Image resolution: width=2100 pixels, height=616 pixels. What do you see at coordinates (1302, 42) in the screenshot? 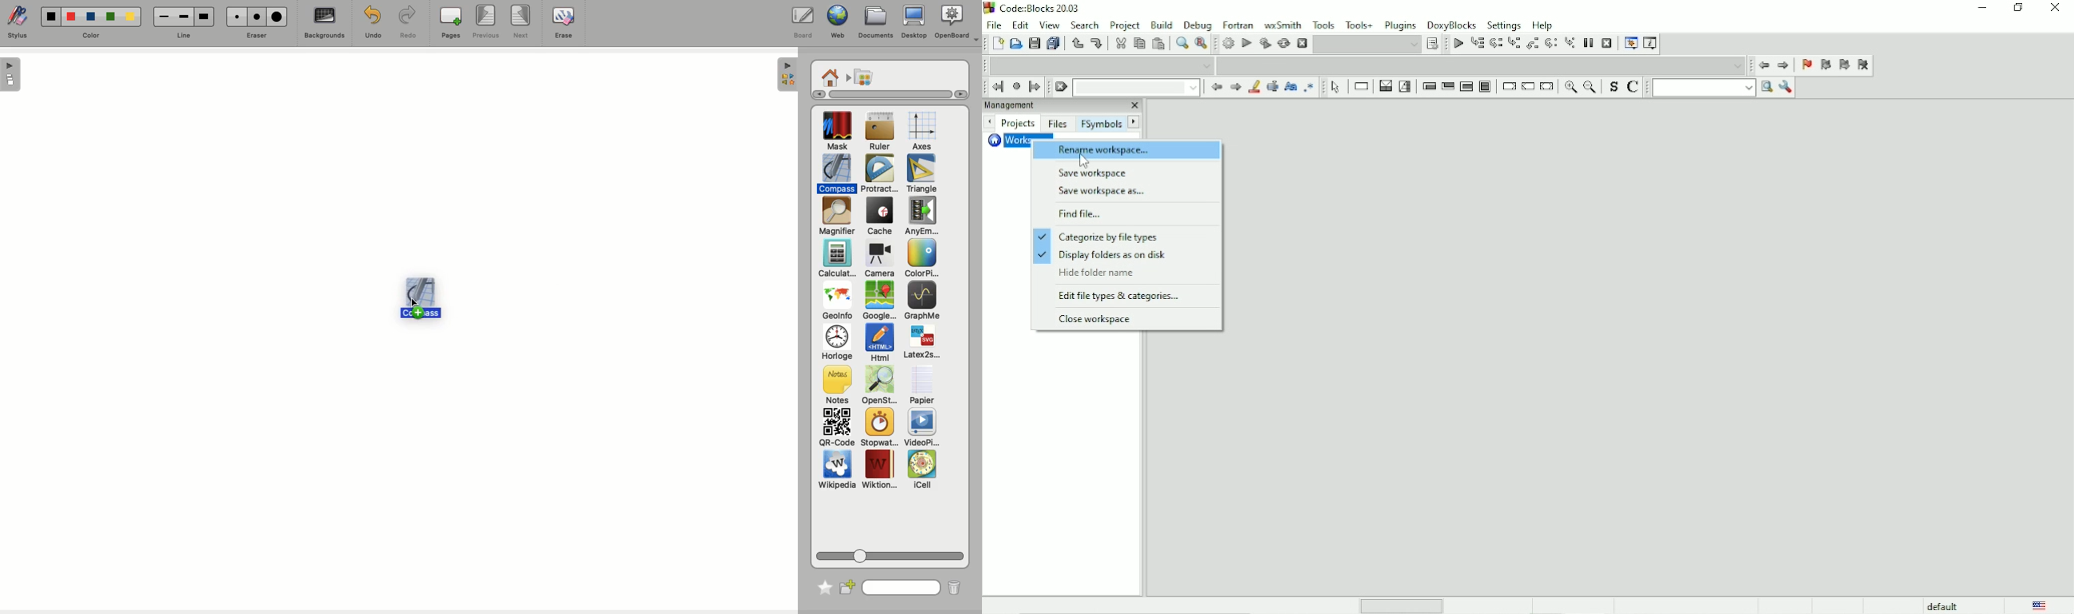
I see `Abort` at bounding box center [1302, 42].